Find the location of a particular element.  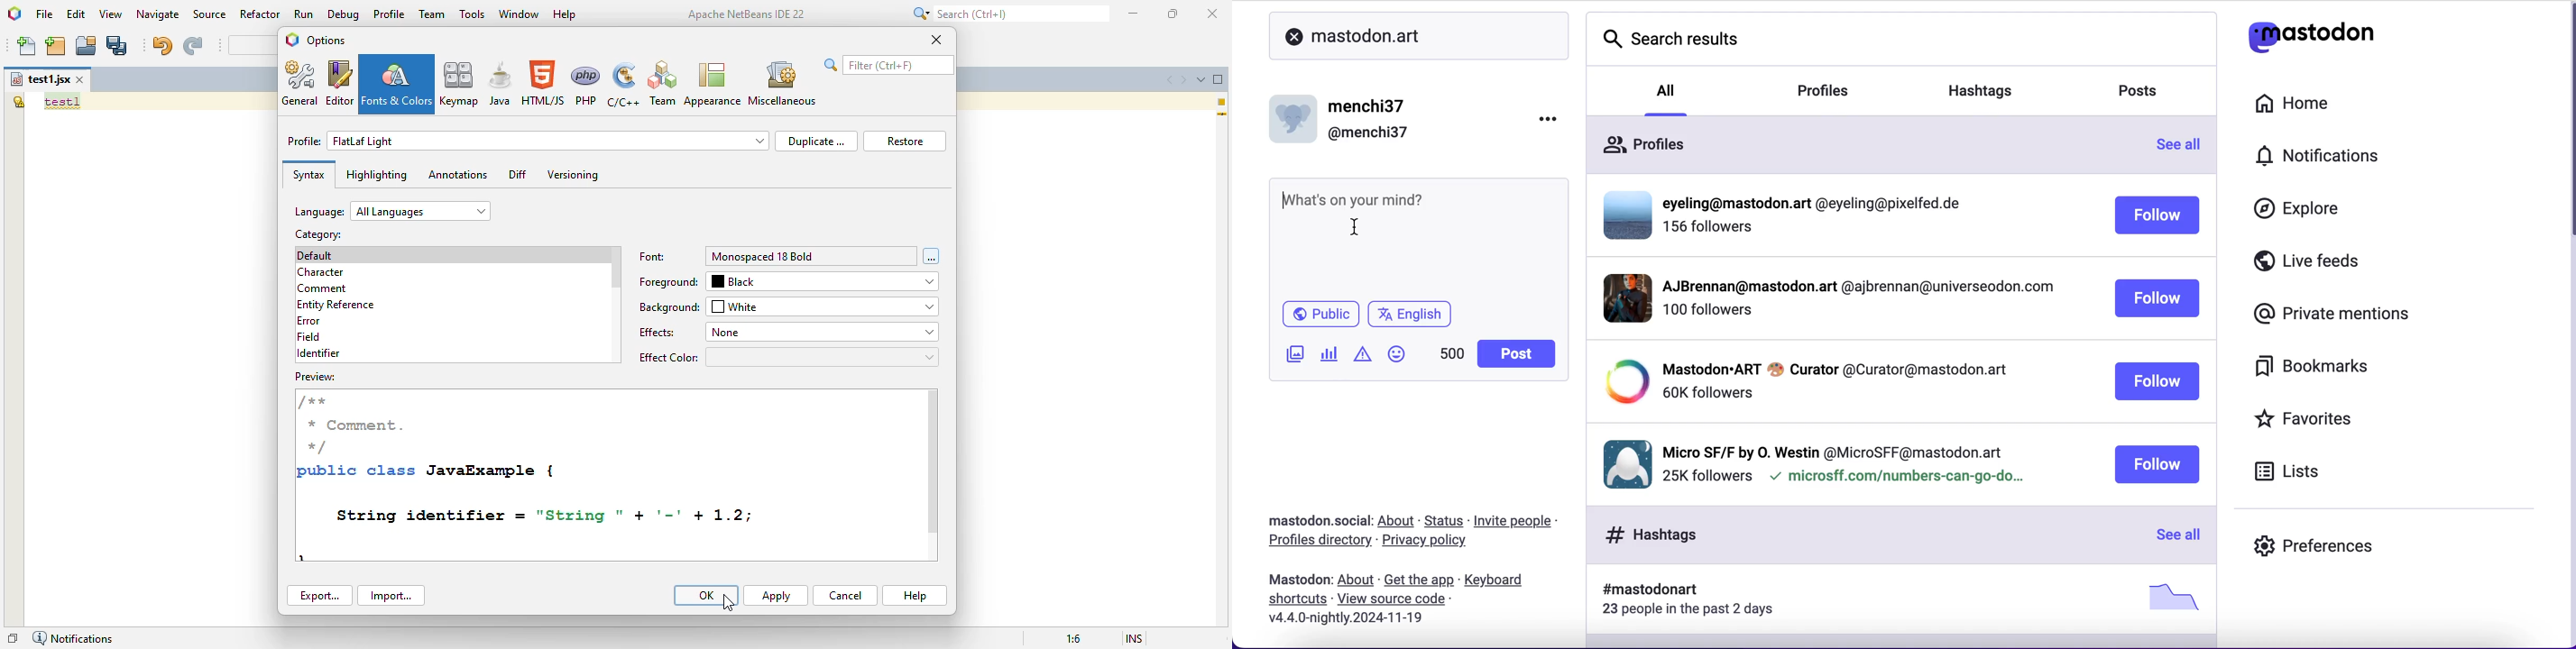

public is located at coordinates (1317, 314).